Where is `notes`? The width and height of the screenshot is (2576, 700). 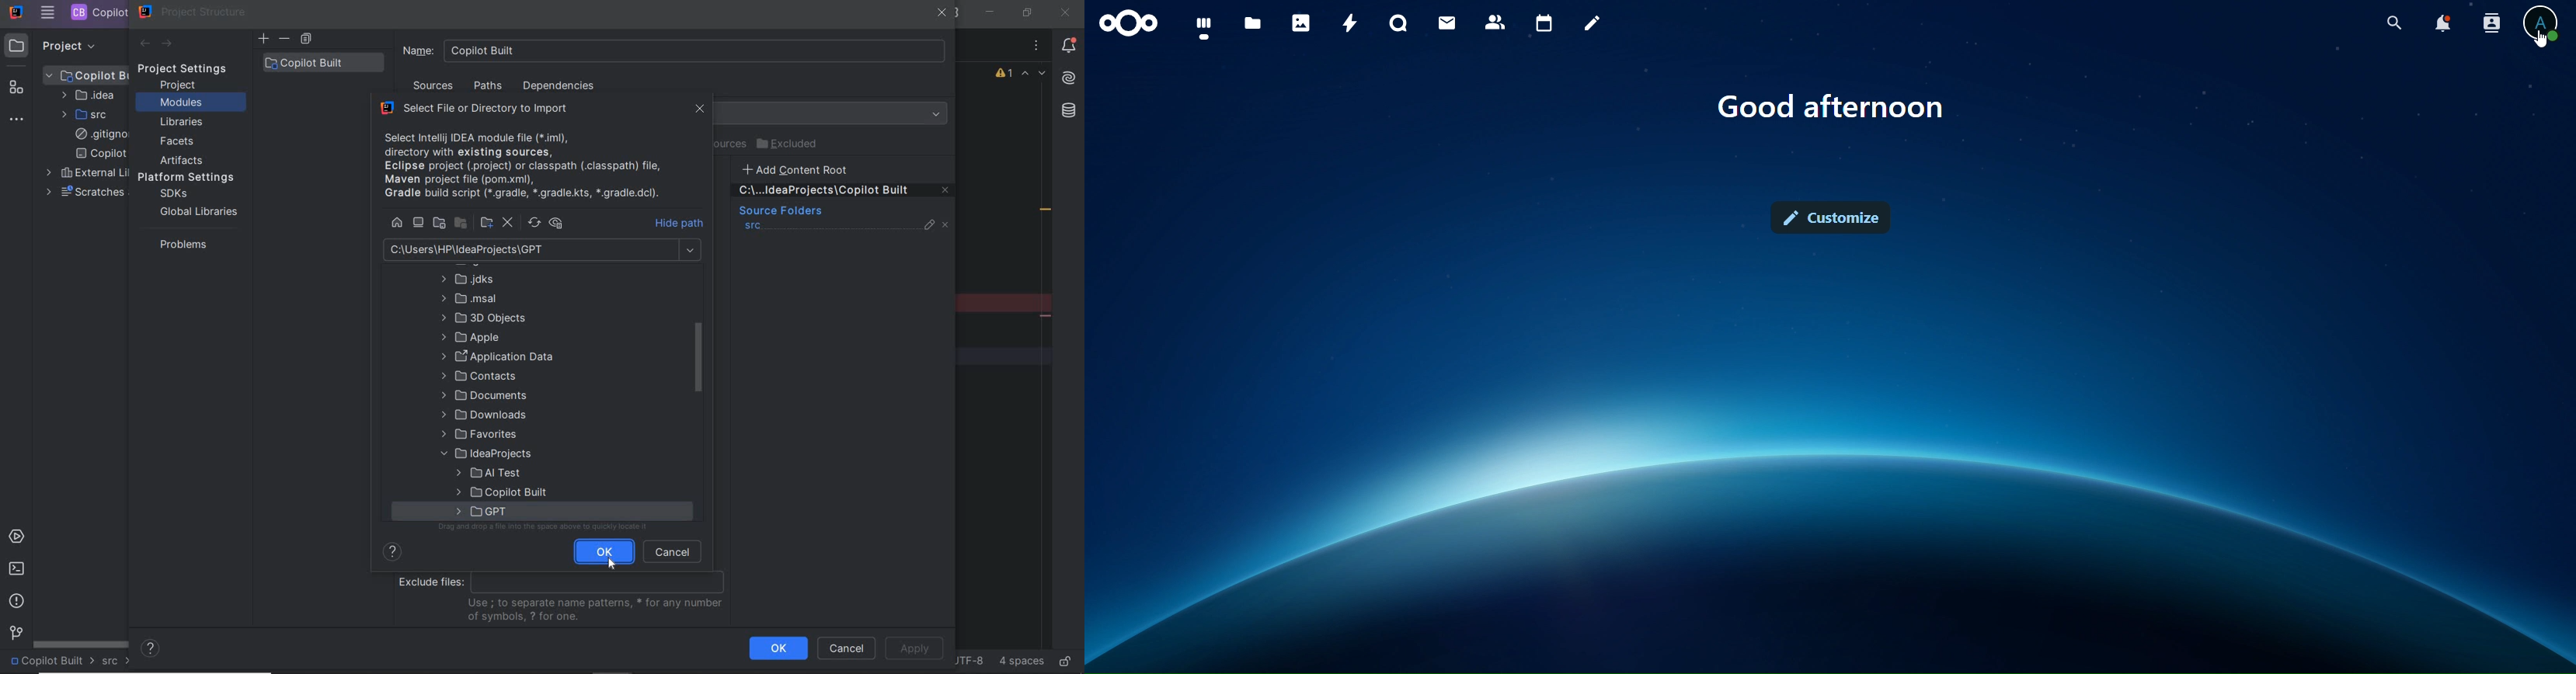
notes is located at coordinates (1593, 23).